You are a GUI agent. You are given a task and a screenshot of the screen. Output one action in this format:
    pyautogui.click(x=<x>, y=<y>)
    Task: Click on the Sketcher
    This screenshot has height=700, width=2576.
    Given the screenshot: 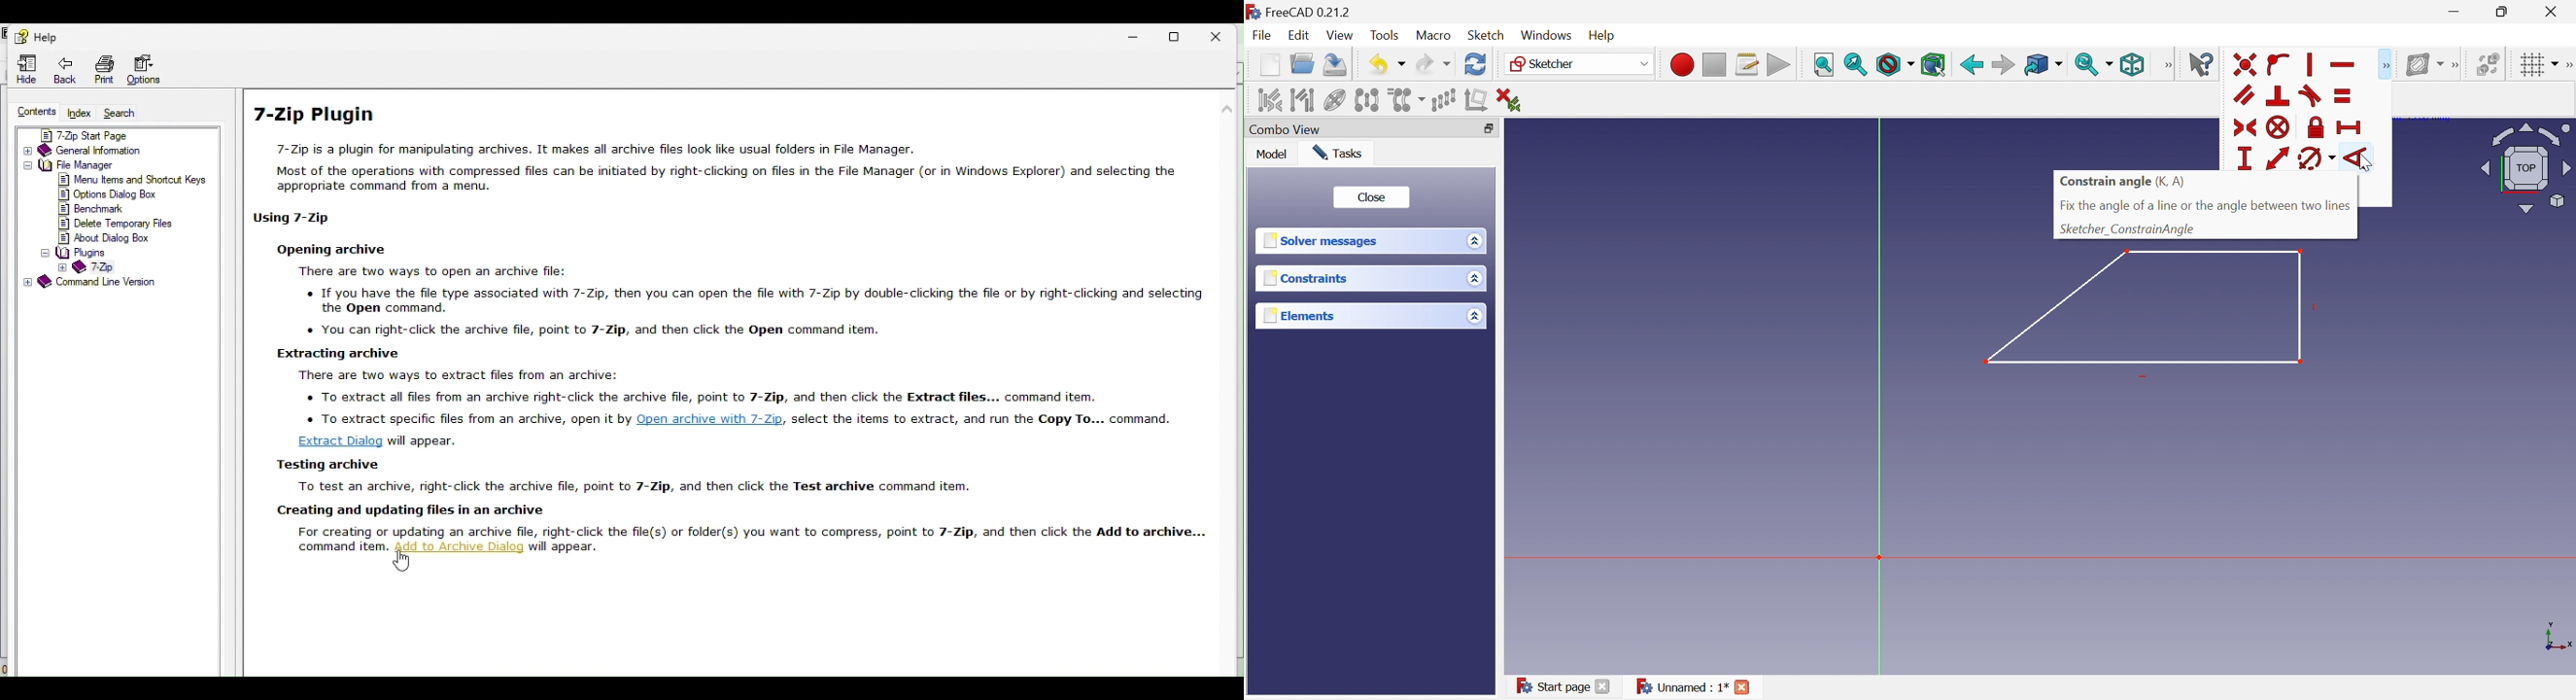 What is the action you would take?
    pyautogui.click(x=1546, y=65)
    